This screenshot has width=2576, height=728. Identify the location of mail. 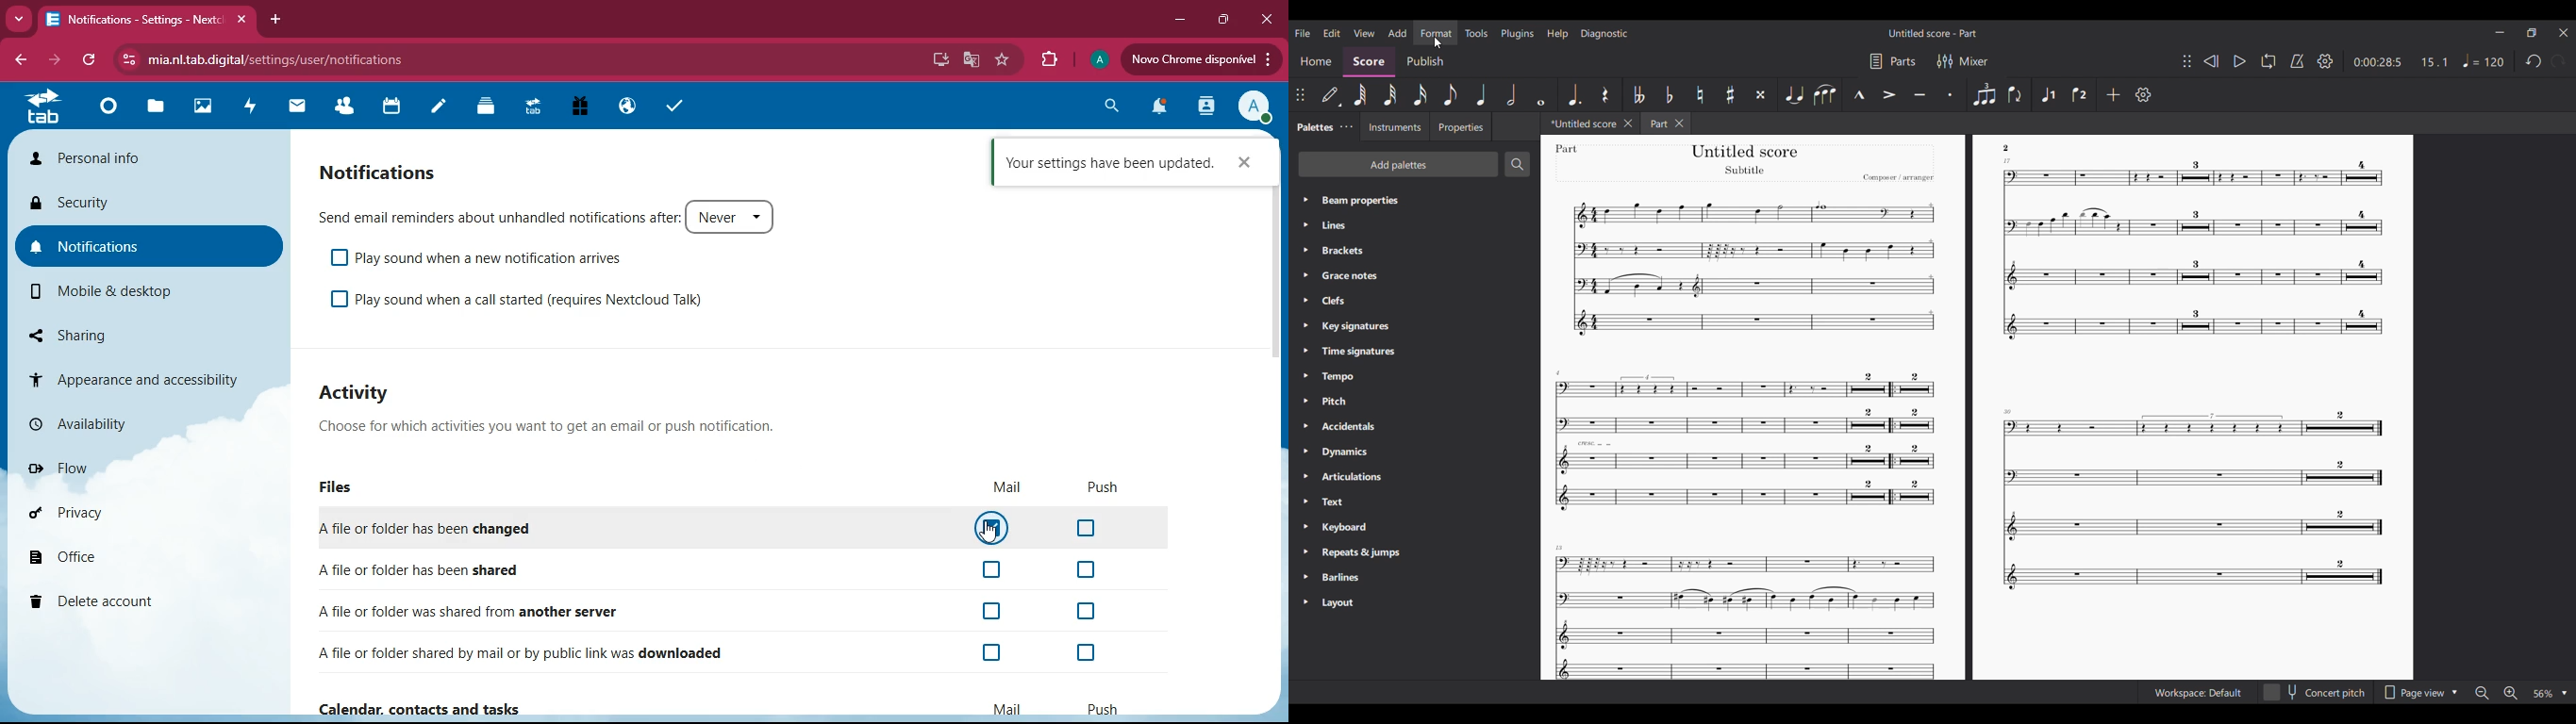
(1009, 710).